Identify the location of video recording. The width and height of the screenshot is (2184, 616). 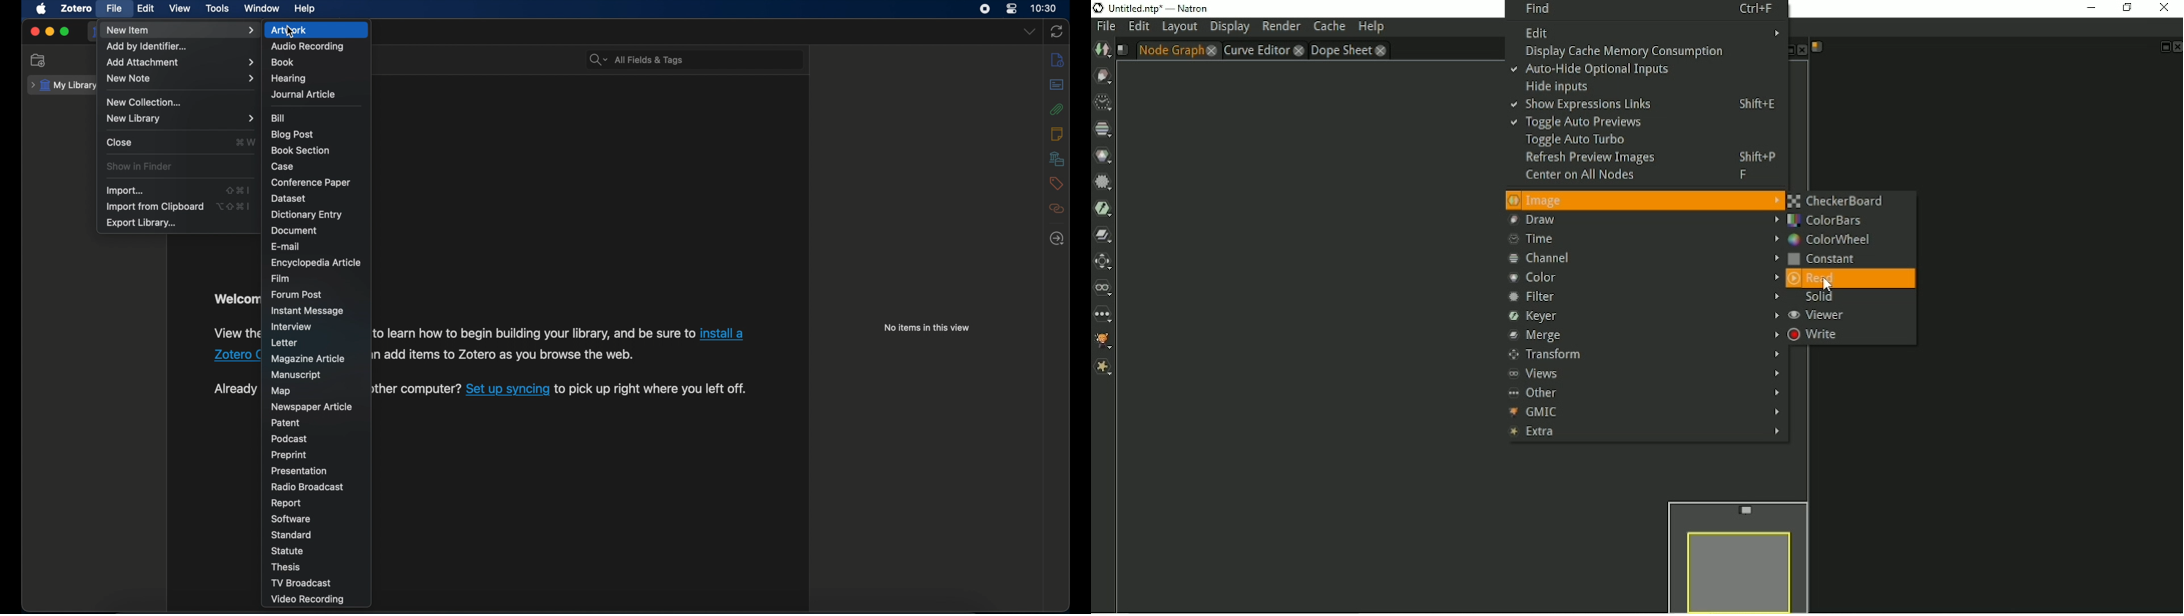
(308, 599).